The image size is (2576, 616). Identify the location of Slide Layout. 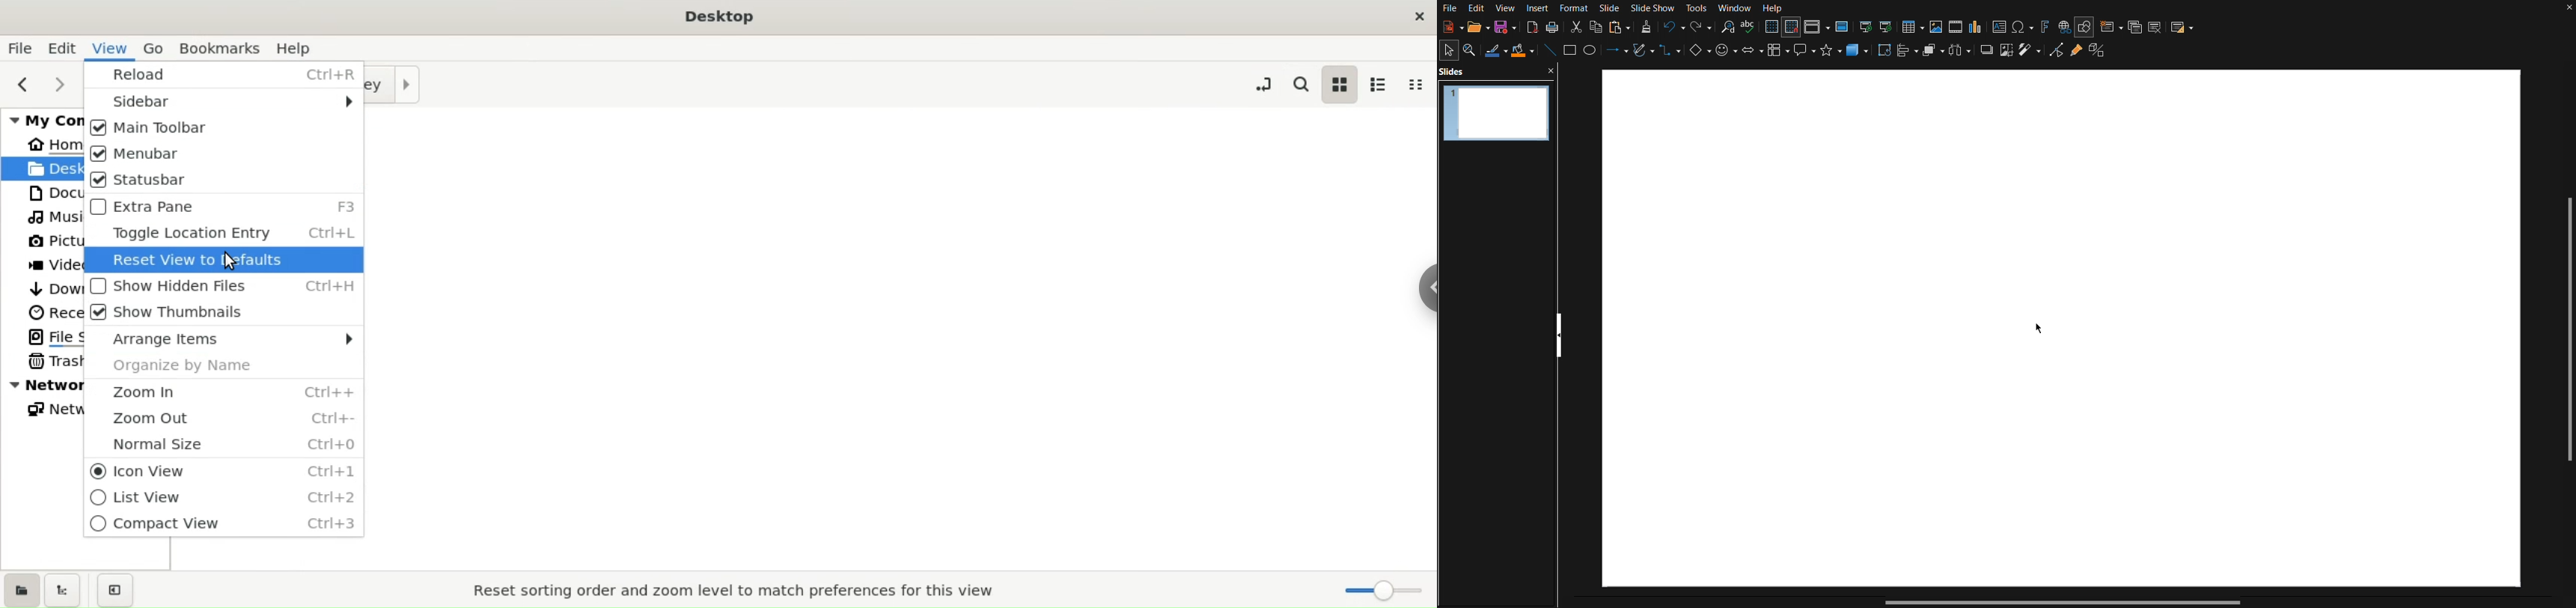
(2184, 26).